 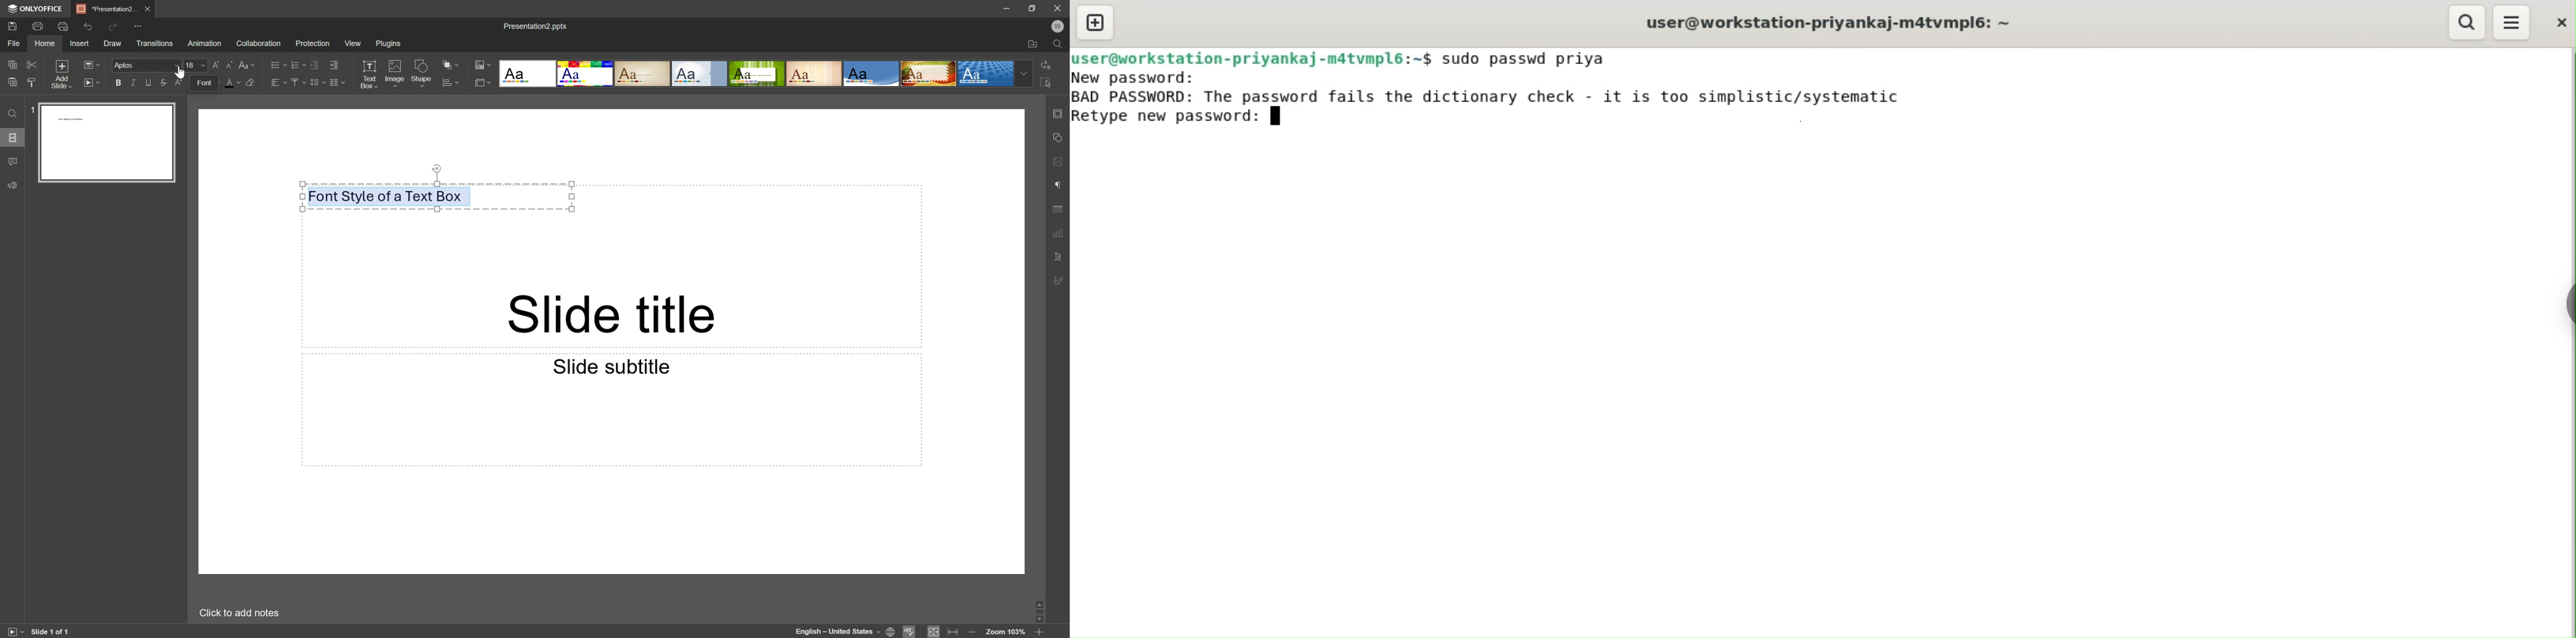 I want to click on 1, so click(x=33, y=108).